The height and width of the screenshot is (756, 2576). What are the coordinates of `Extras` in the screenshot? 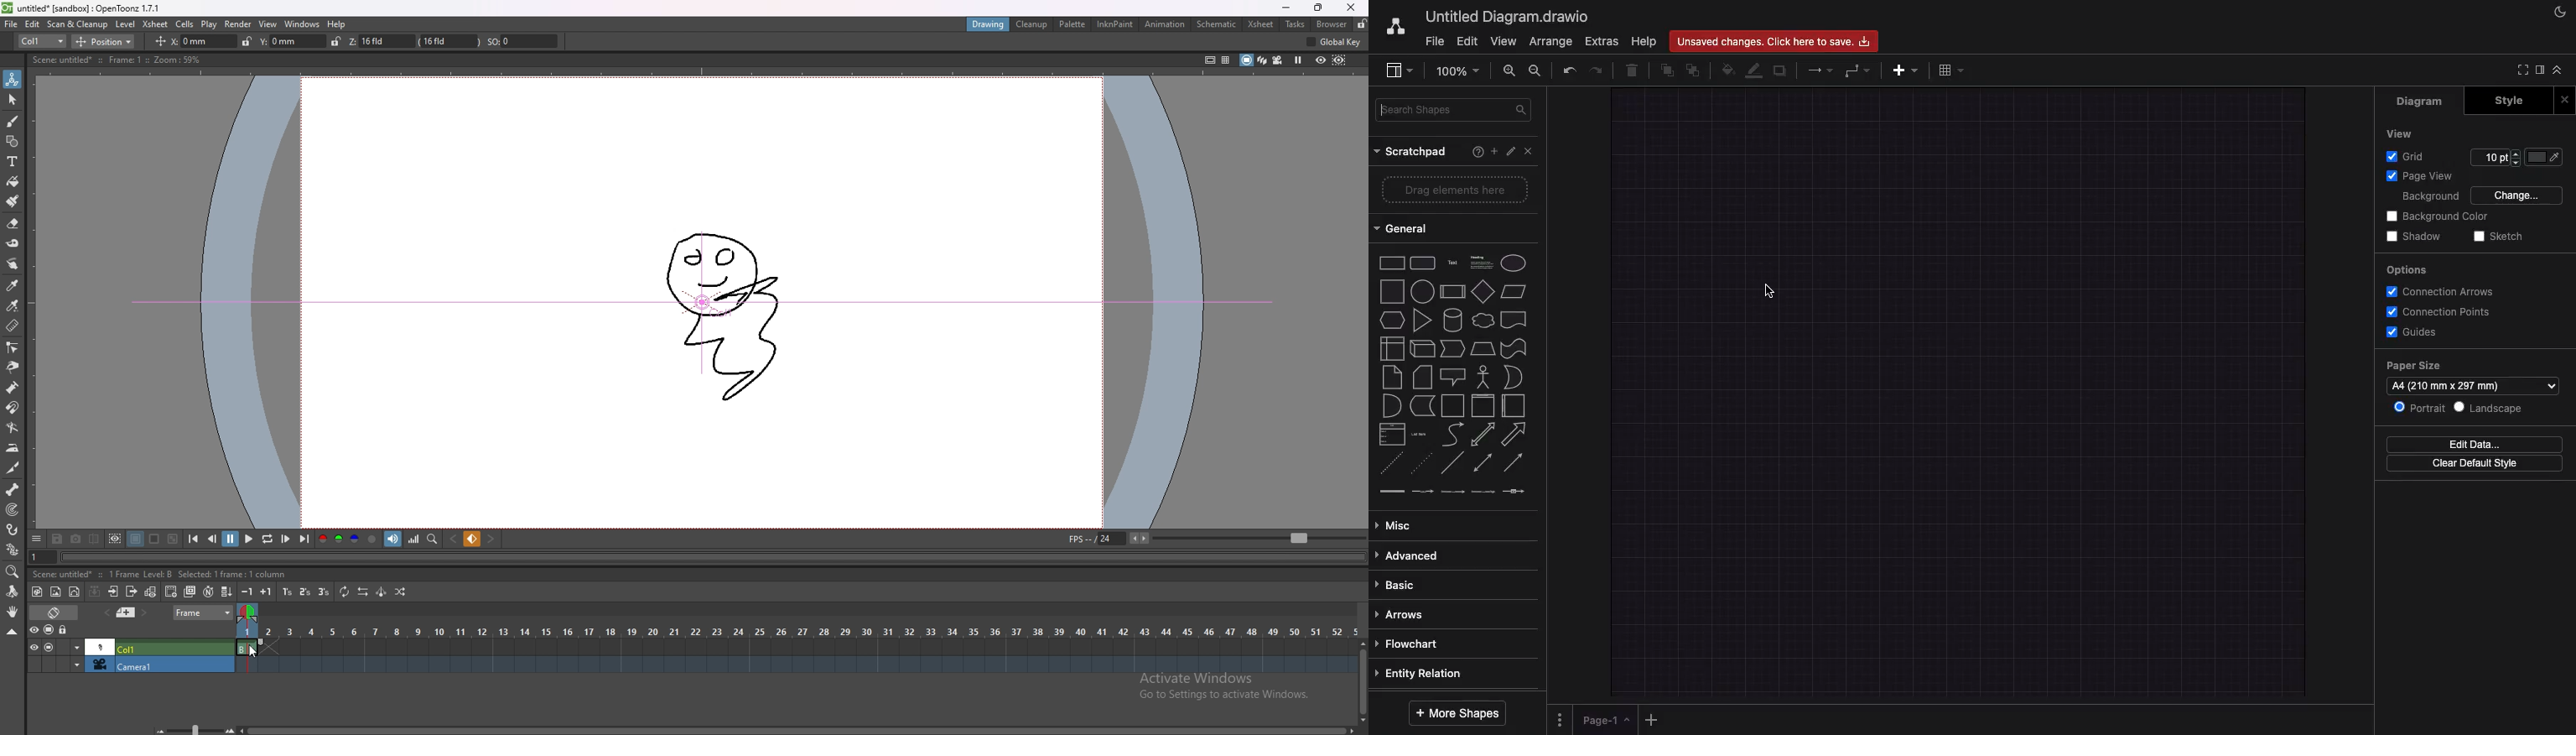 It's located at (1601, 41).